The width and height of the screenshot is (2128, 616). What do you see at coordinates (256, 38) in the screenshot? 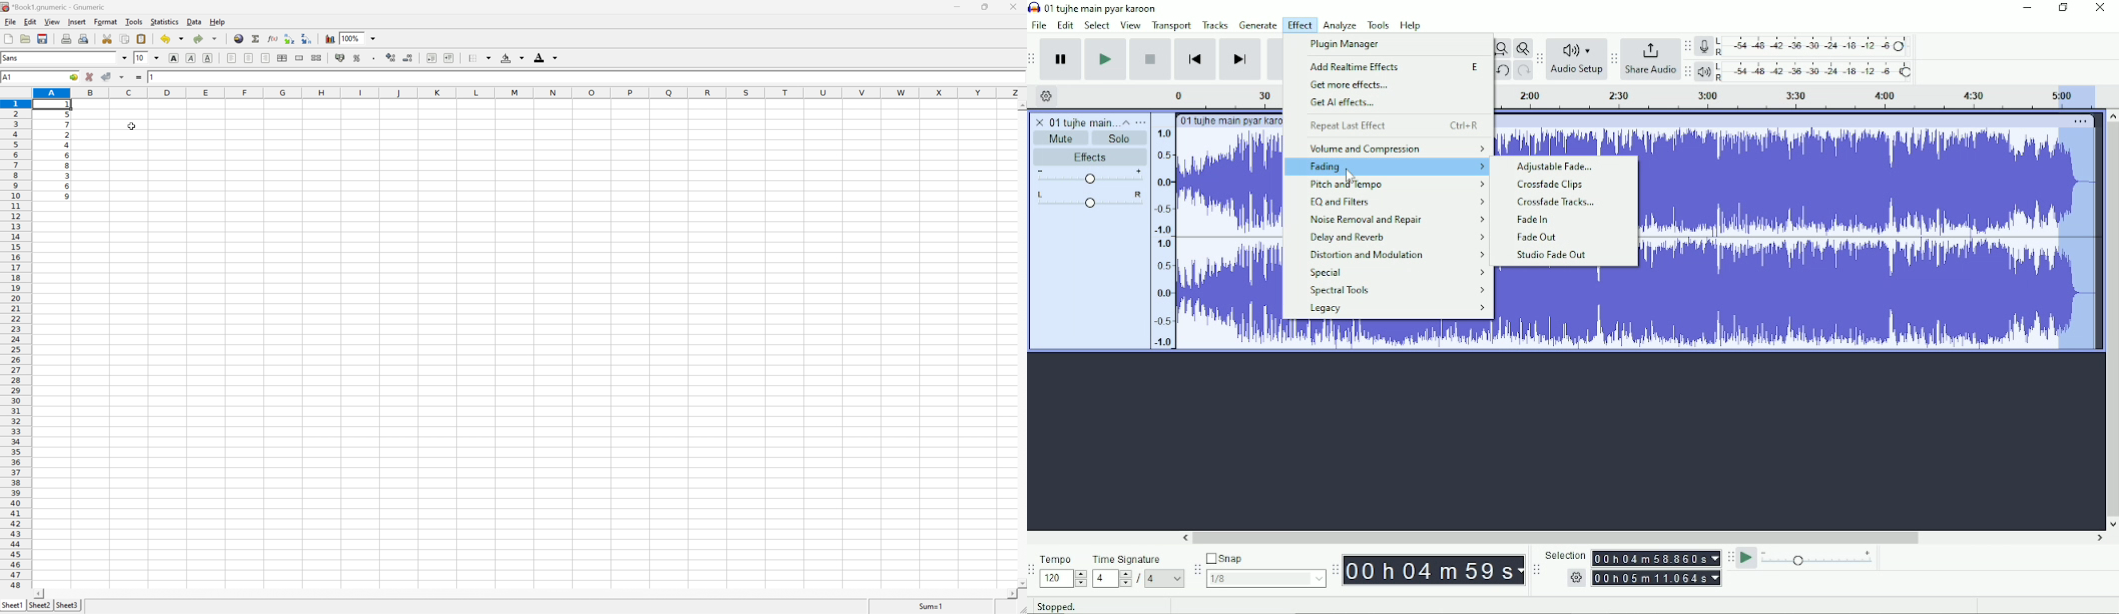
I see `sum in current cell` at bounding box center [256, 38].